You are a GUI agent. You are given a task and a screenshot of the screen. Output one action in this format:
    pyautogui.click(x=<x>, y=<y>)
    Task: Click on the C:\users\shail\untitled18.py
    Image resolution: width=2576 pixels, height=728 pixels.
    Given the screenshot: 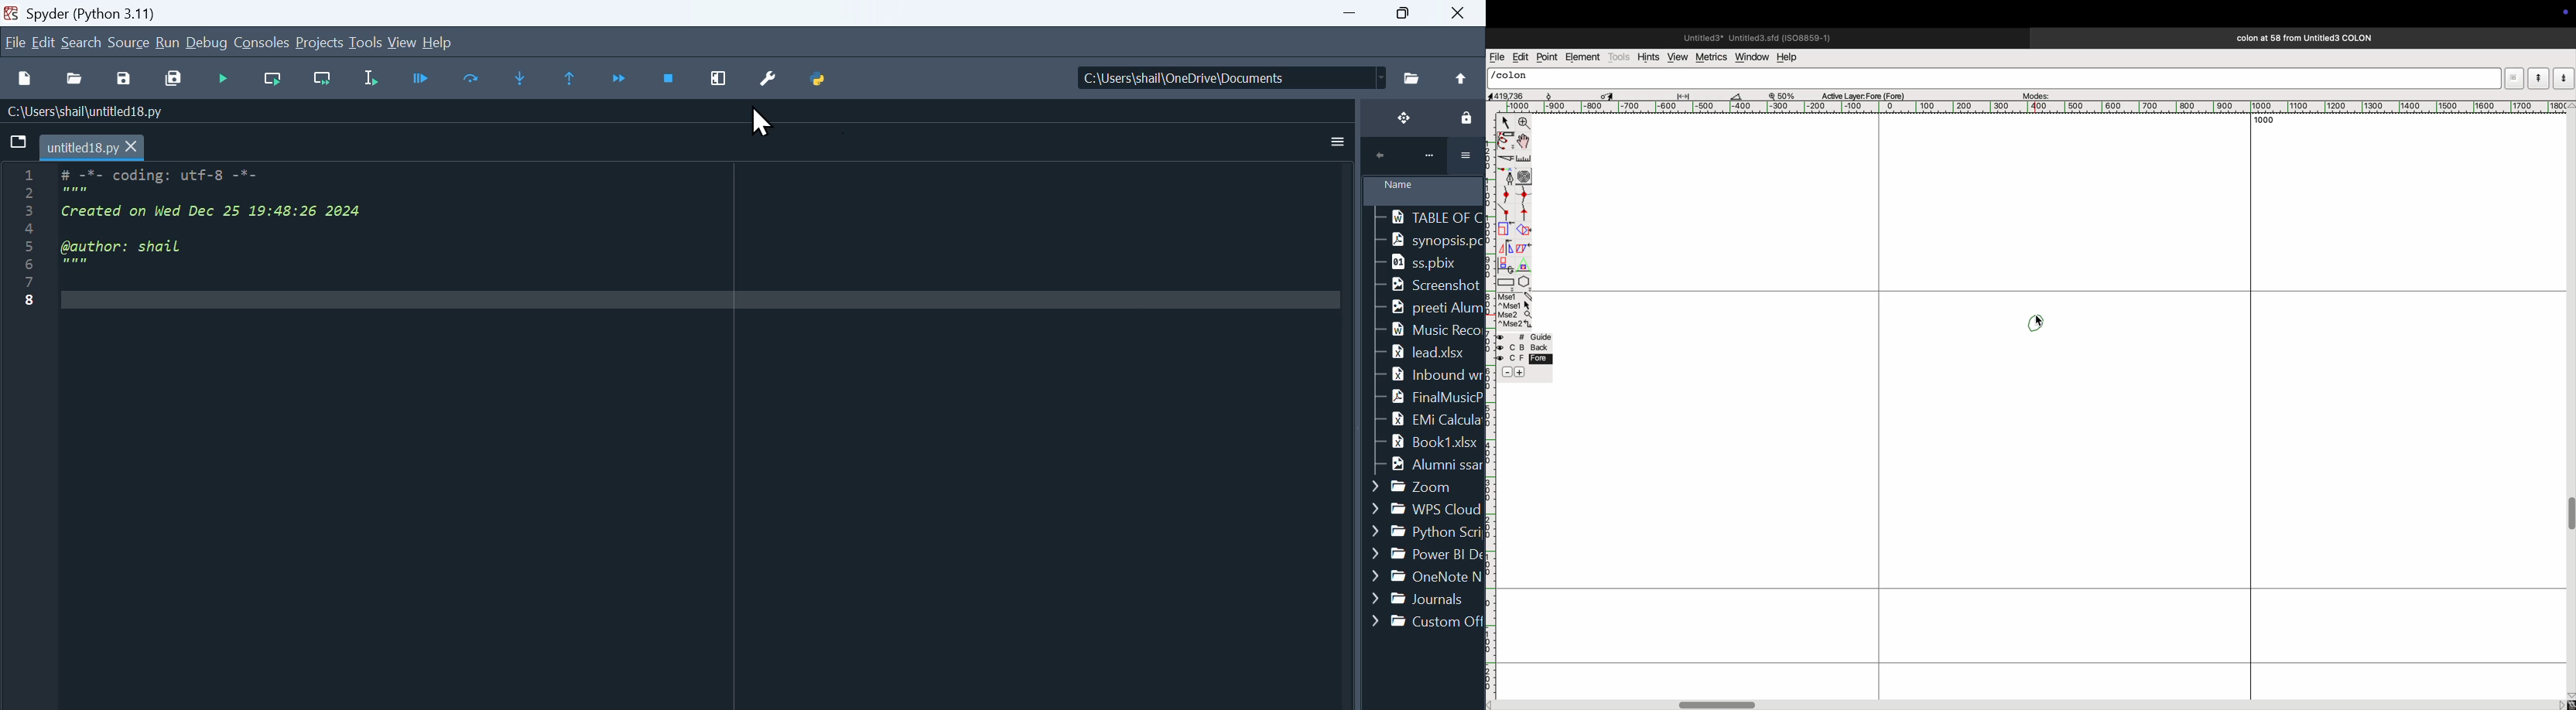 What is the action you would take?
    pyautogui.click(x=85, y=110)
    